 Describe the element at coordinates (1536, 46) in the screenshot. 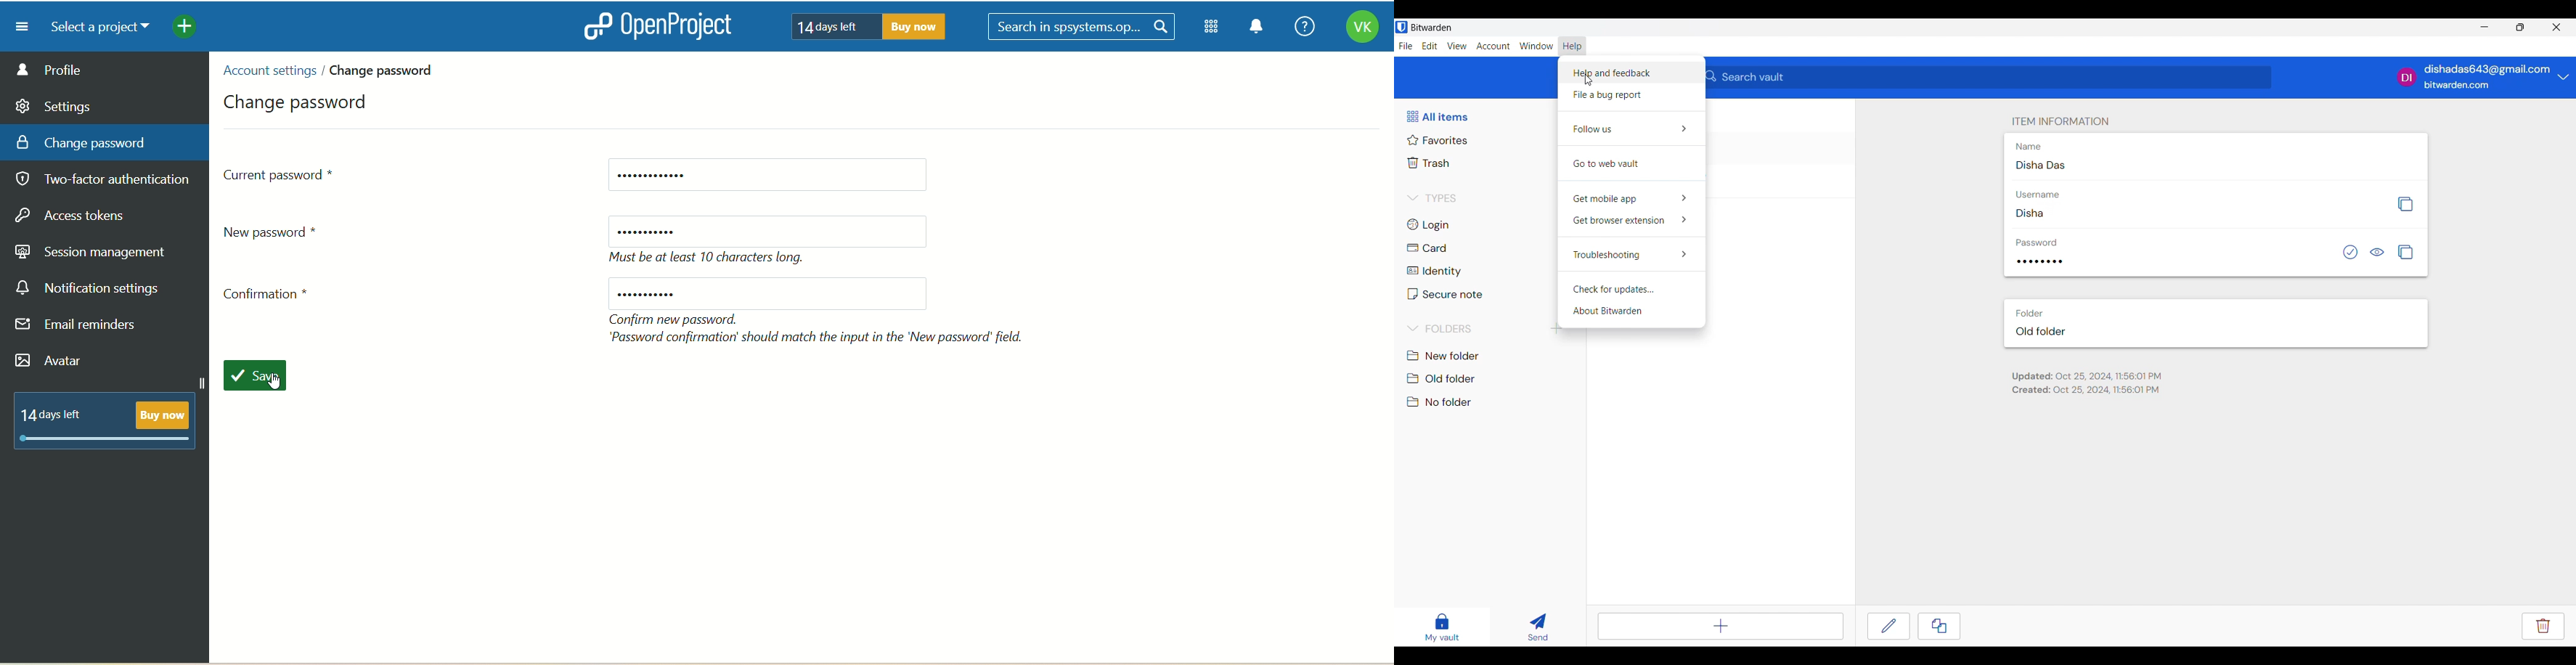

I see `Window menu` at that location.